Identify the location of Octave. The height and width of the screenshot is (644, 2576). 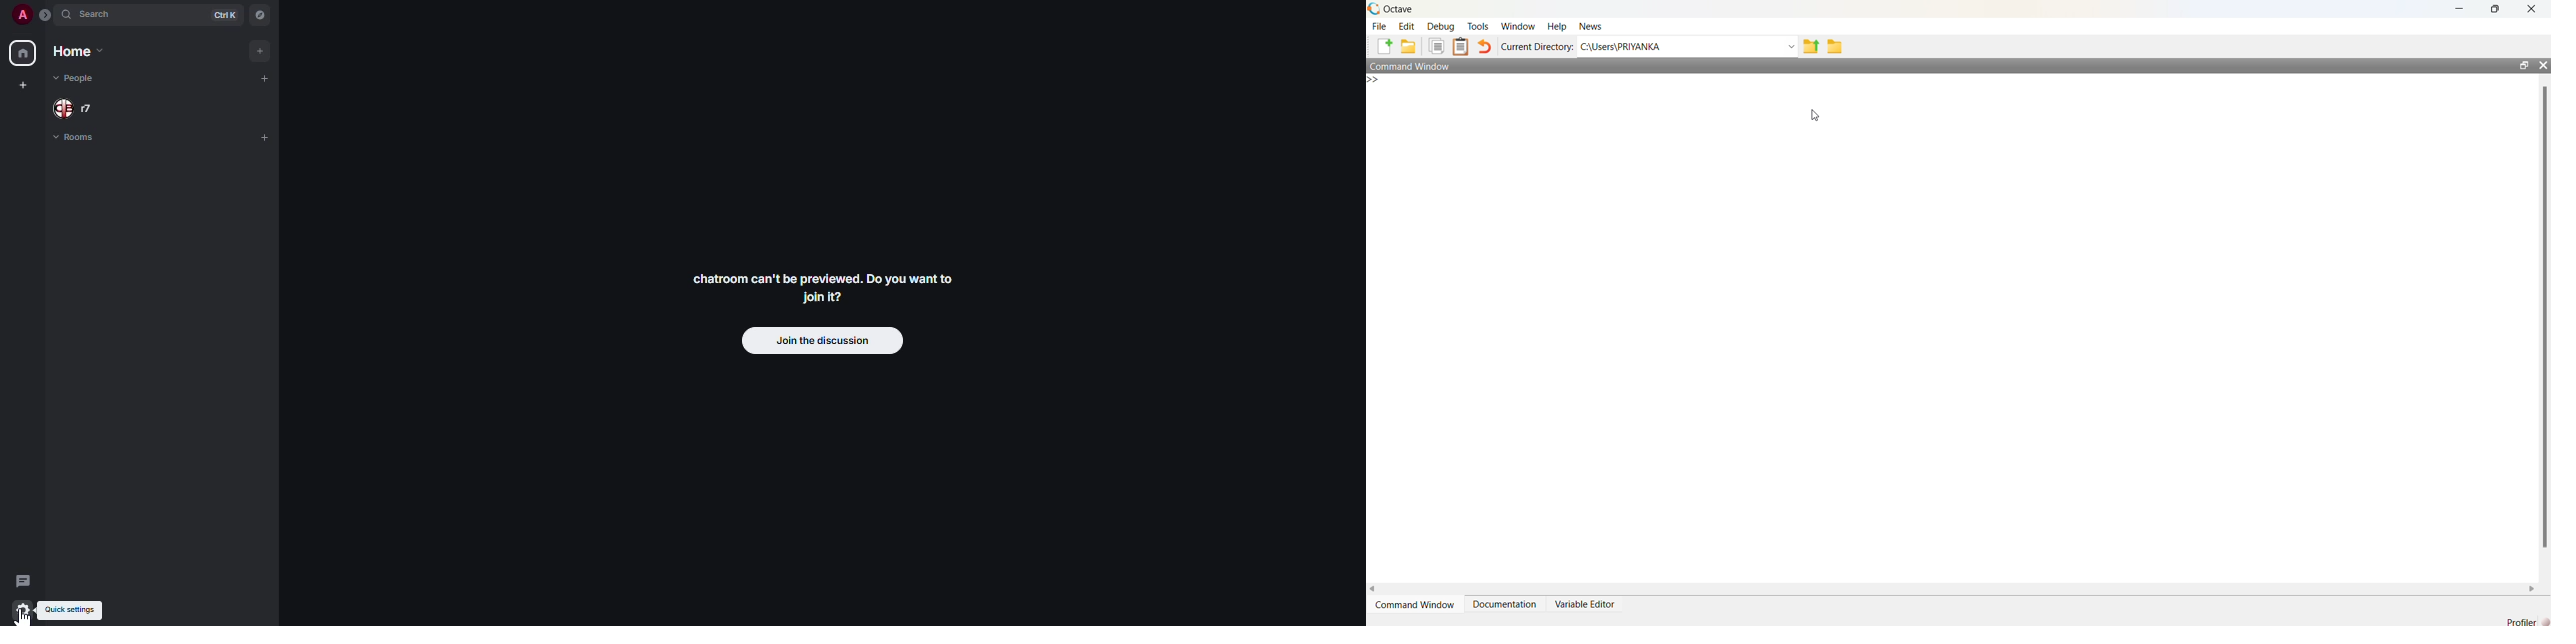
(1399, 9).